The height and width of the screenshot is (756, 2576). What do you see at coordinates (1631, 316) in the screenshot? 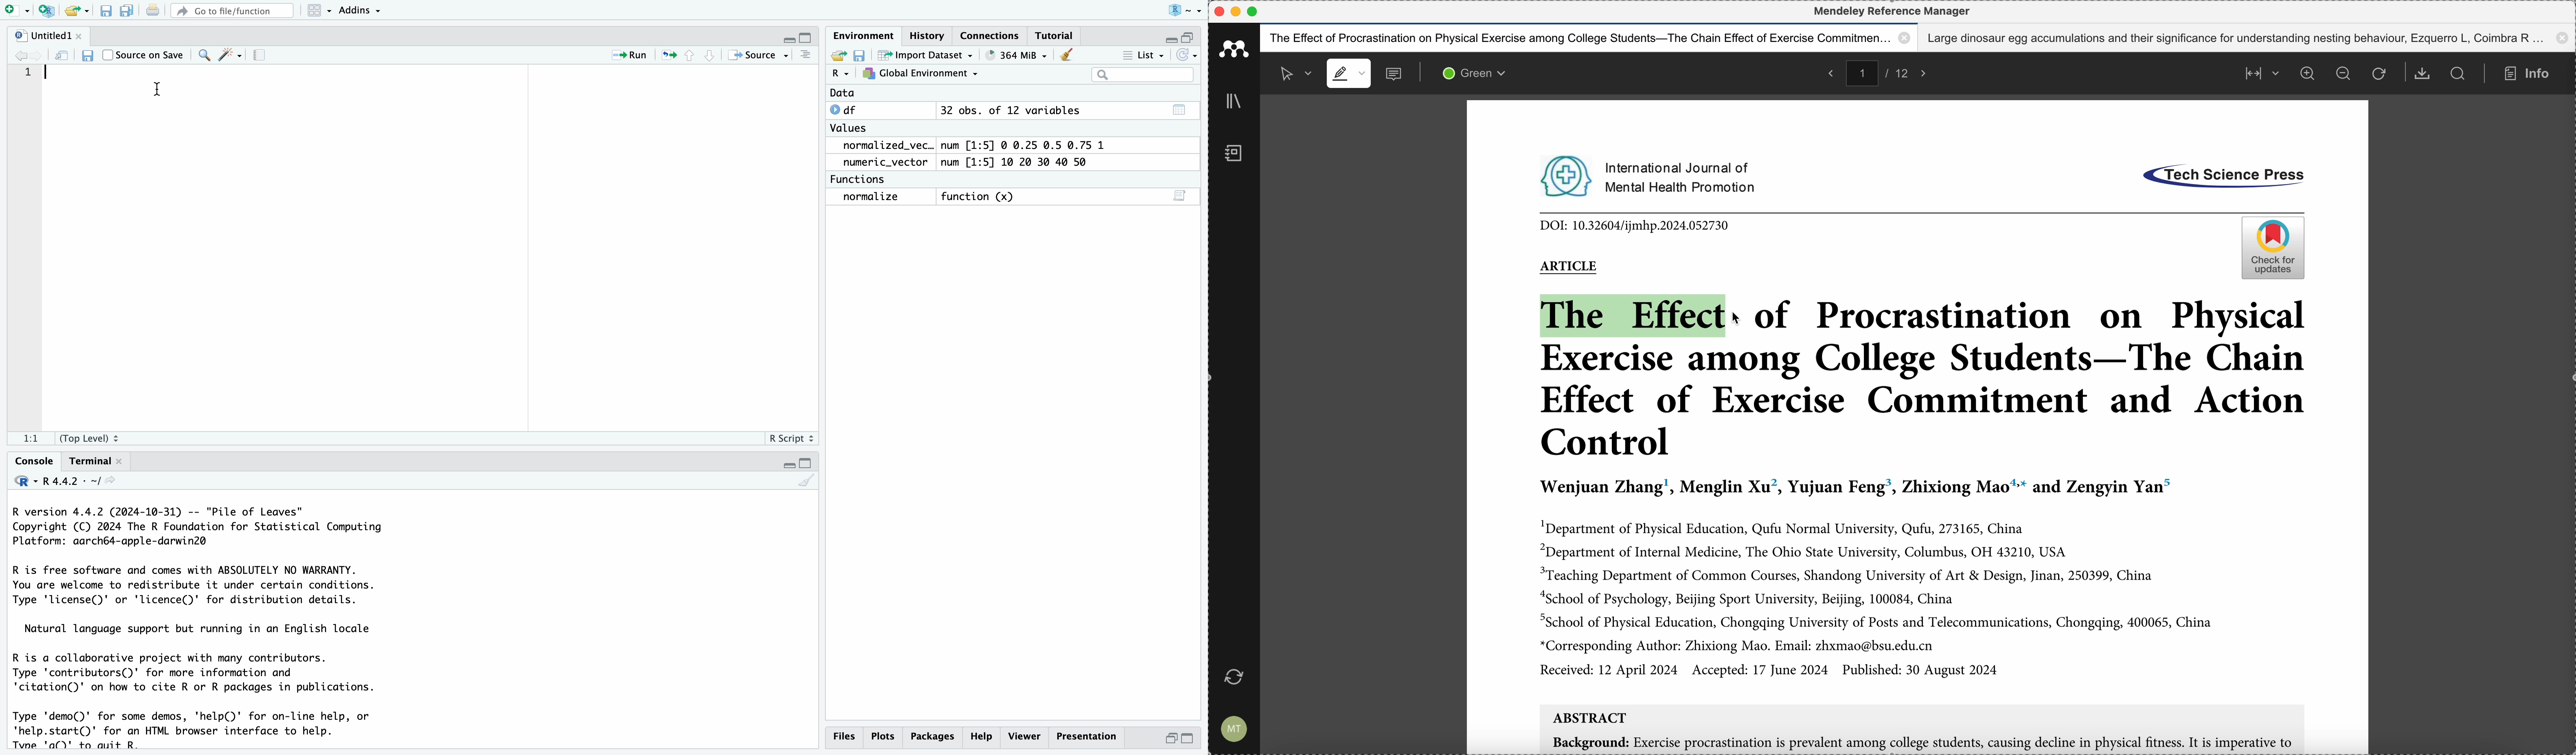
I see `drag to highlight with green color` at bounding box center [1631, 316].